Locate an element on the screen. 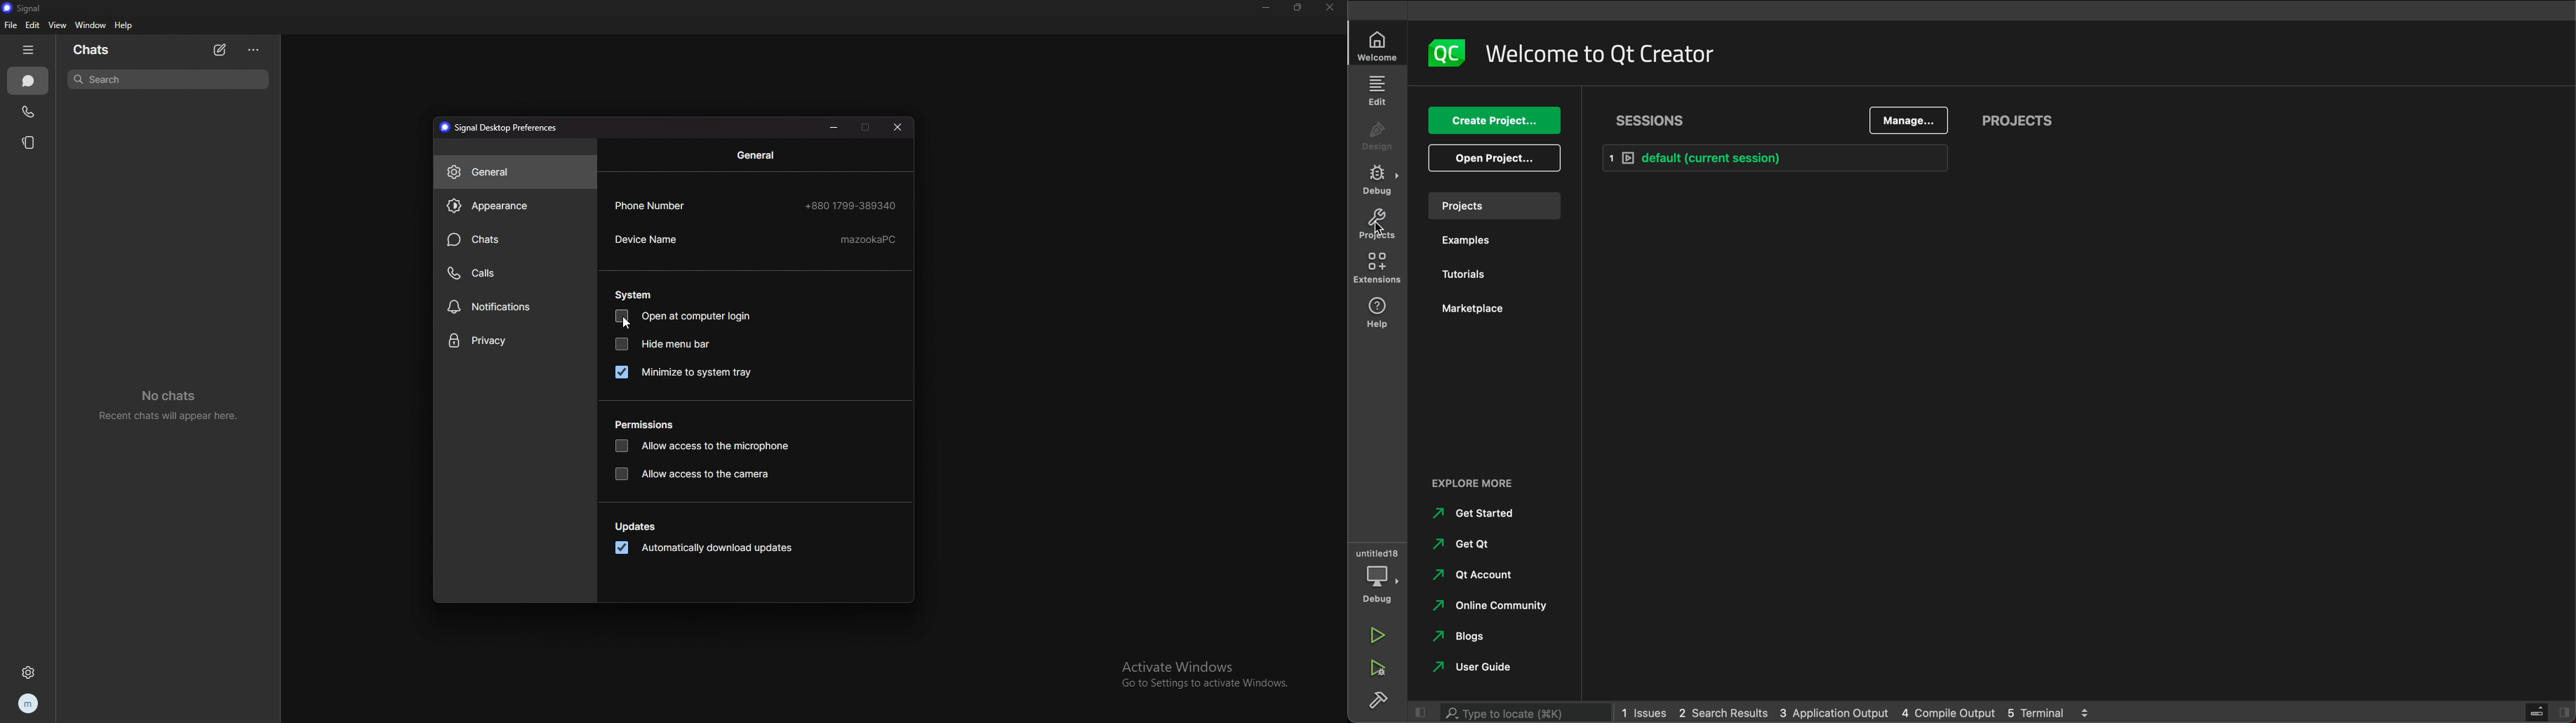 The height and width of the screenshot is (728, 2576). Get Started is located at coordinates (1477, 513).